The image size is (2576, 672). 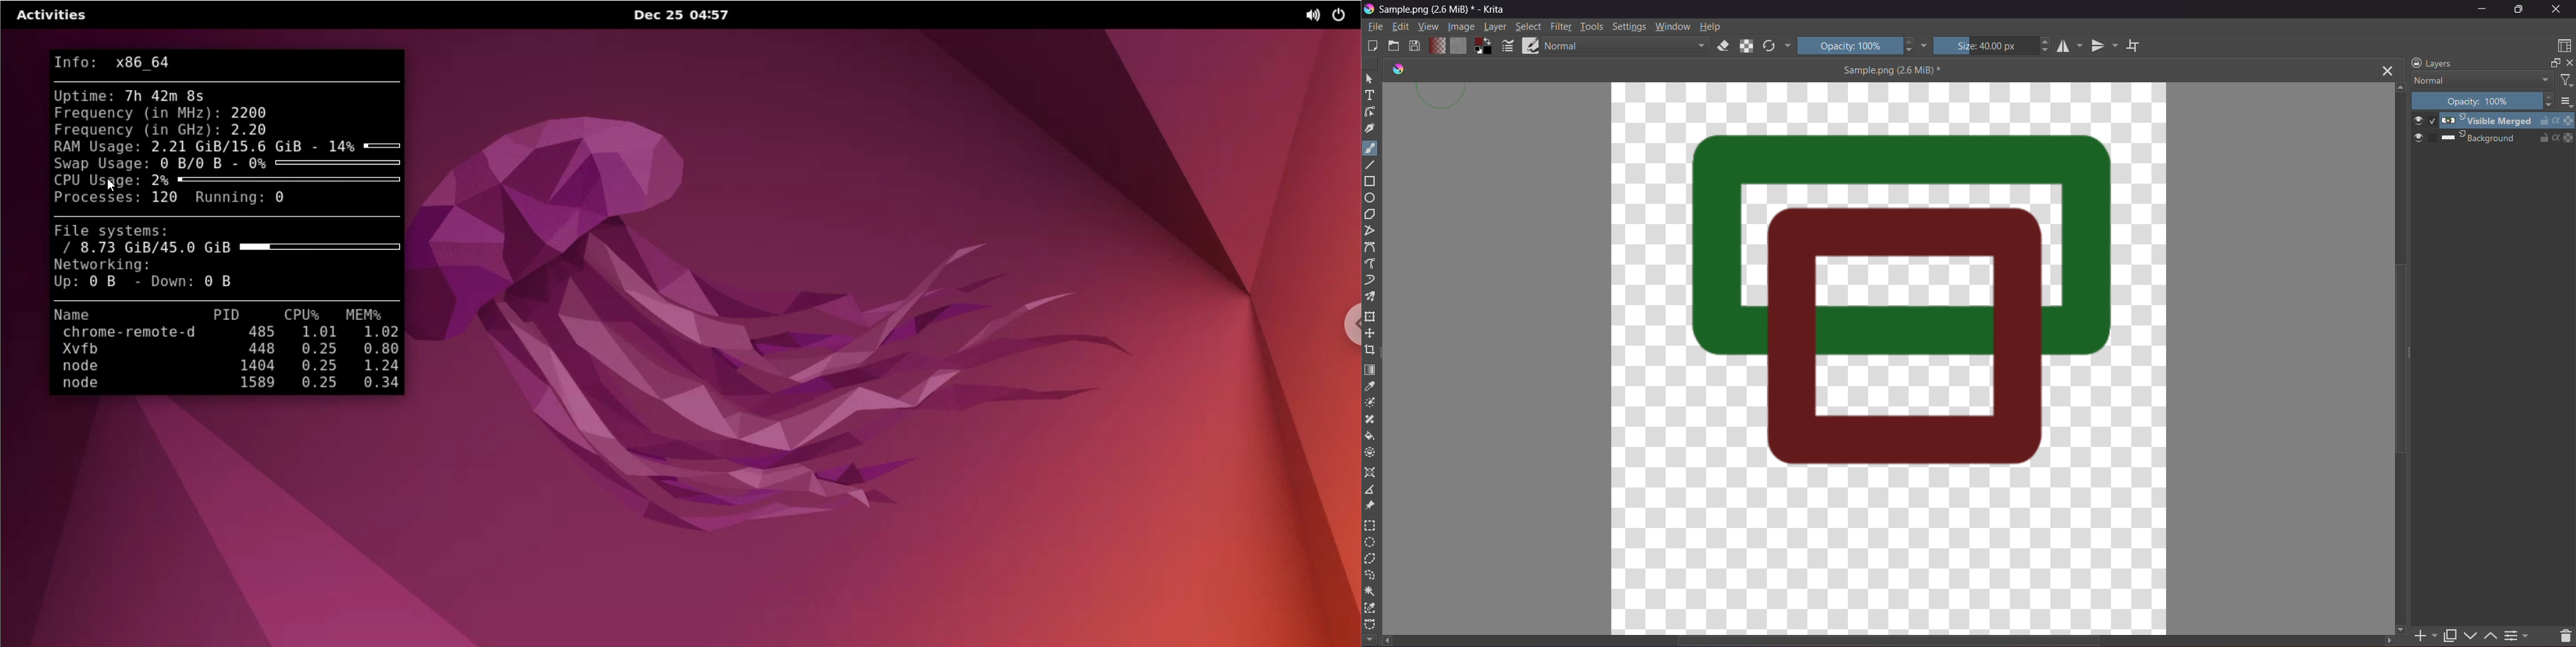 What do you see at coordinates (2490, 633) in the screenshot?
I see `Mask Up` at bounding box center [2490, 633].